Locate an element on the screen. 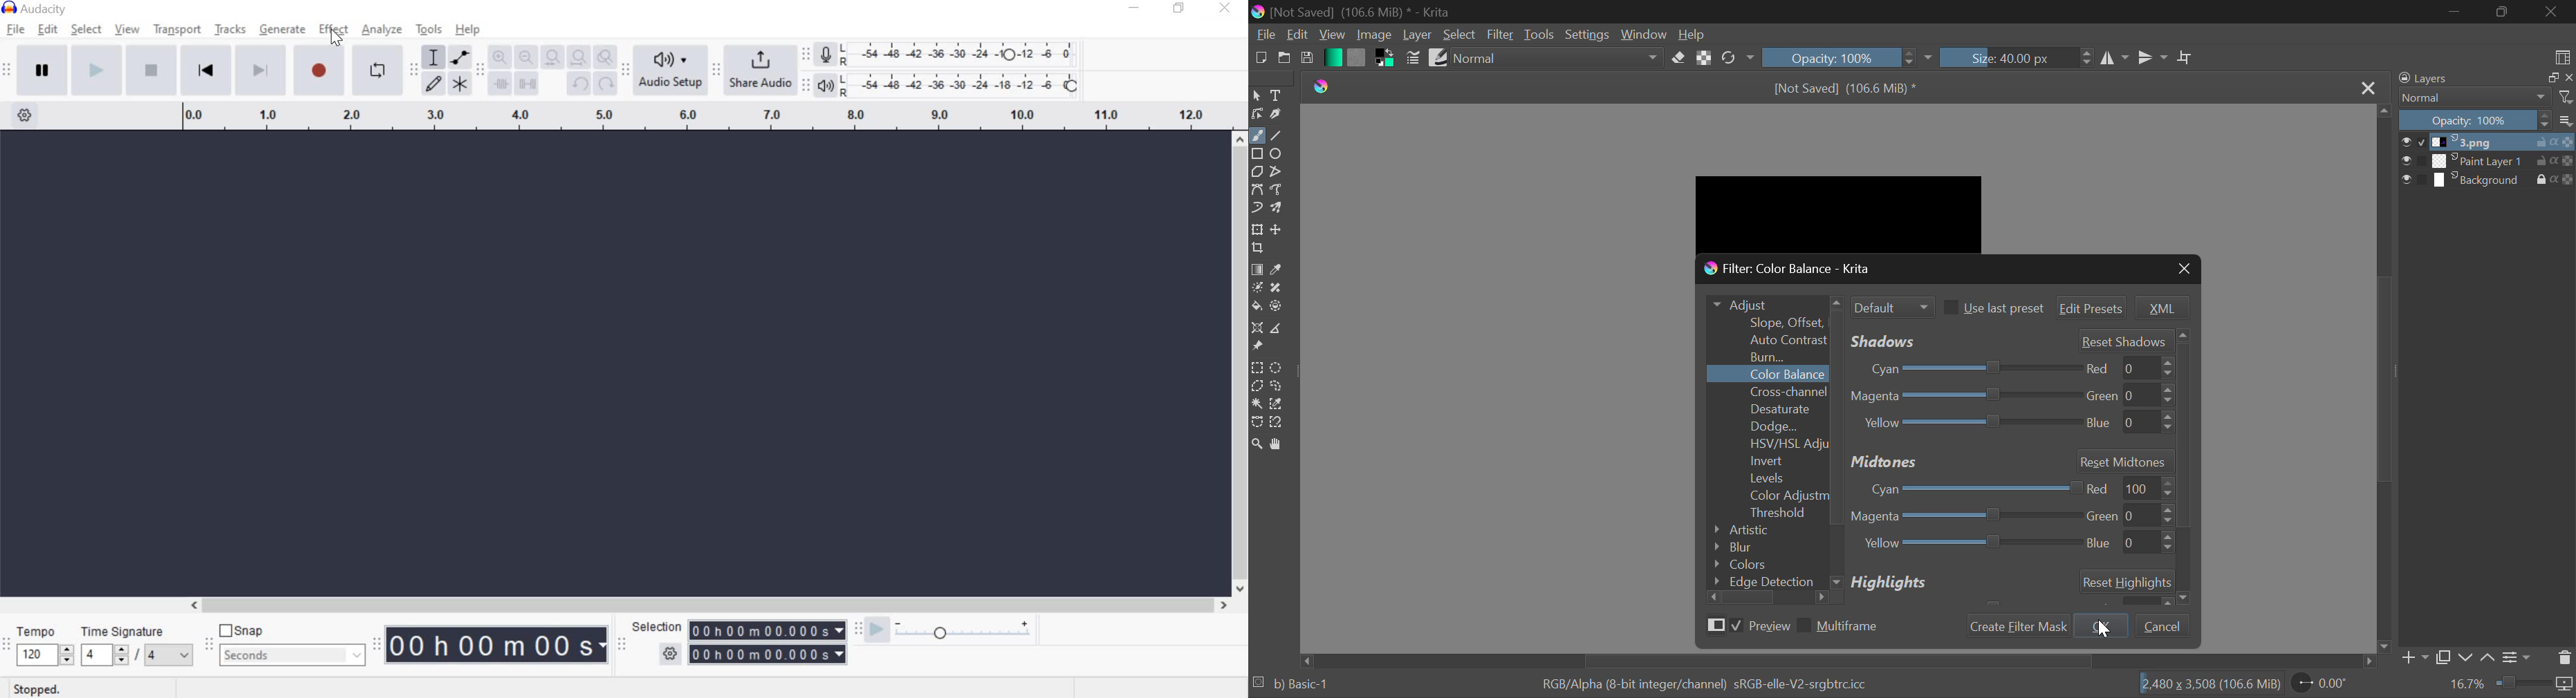 This screenshot has height=700, width=2576. duration is located at coordinates (2534, 685).